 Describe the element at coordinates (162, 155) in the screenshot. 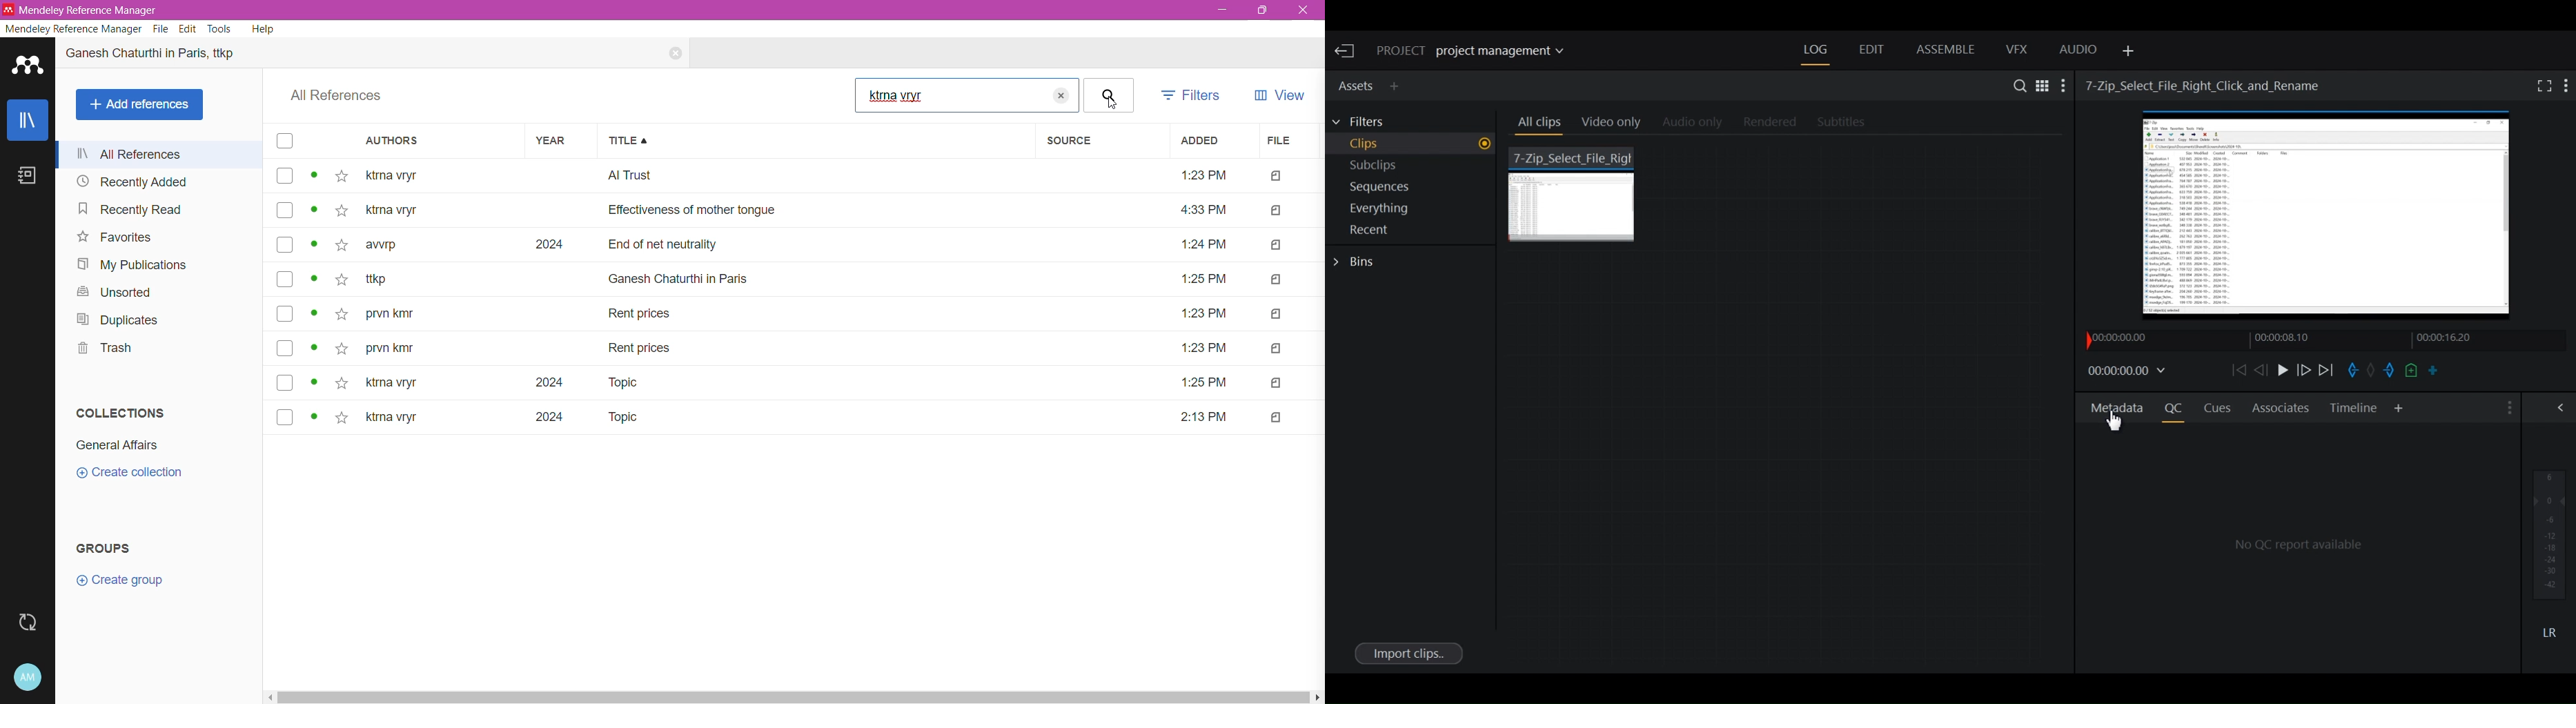

I see `All References` at that location.